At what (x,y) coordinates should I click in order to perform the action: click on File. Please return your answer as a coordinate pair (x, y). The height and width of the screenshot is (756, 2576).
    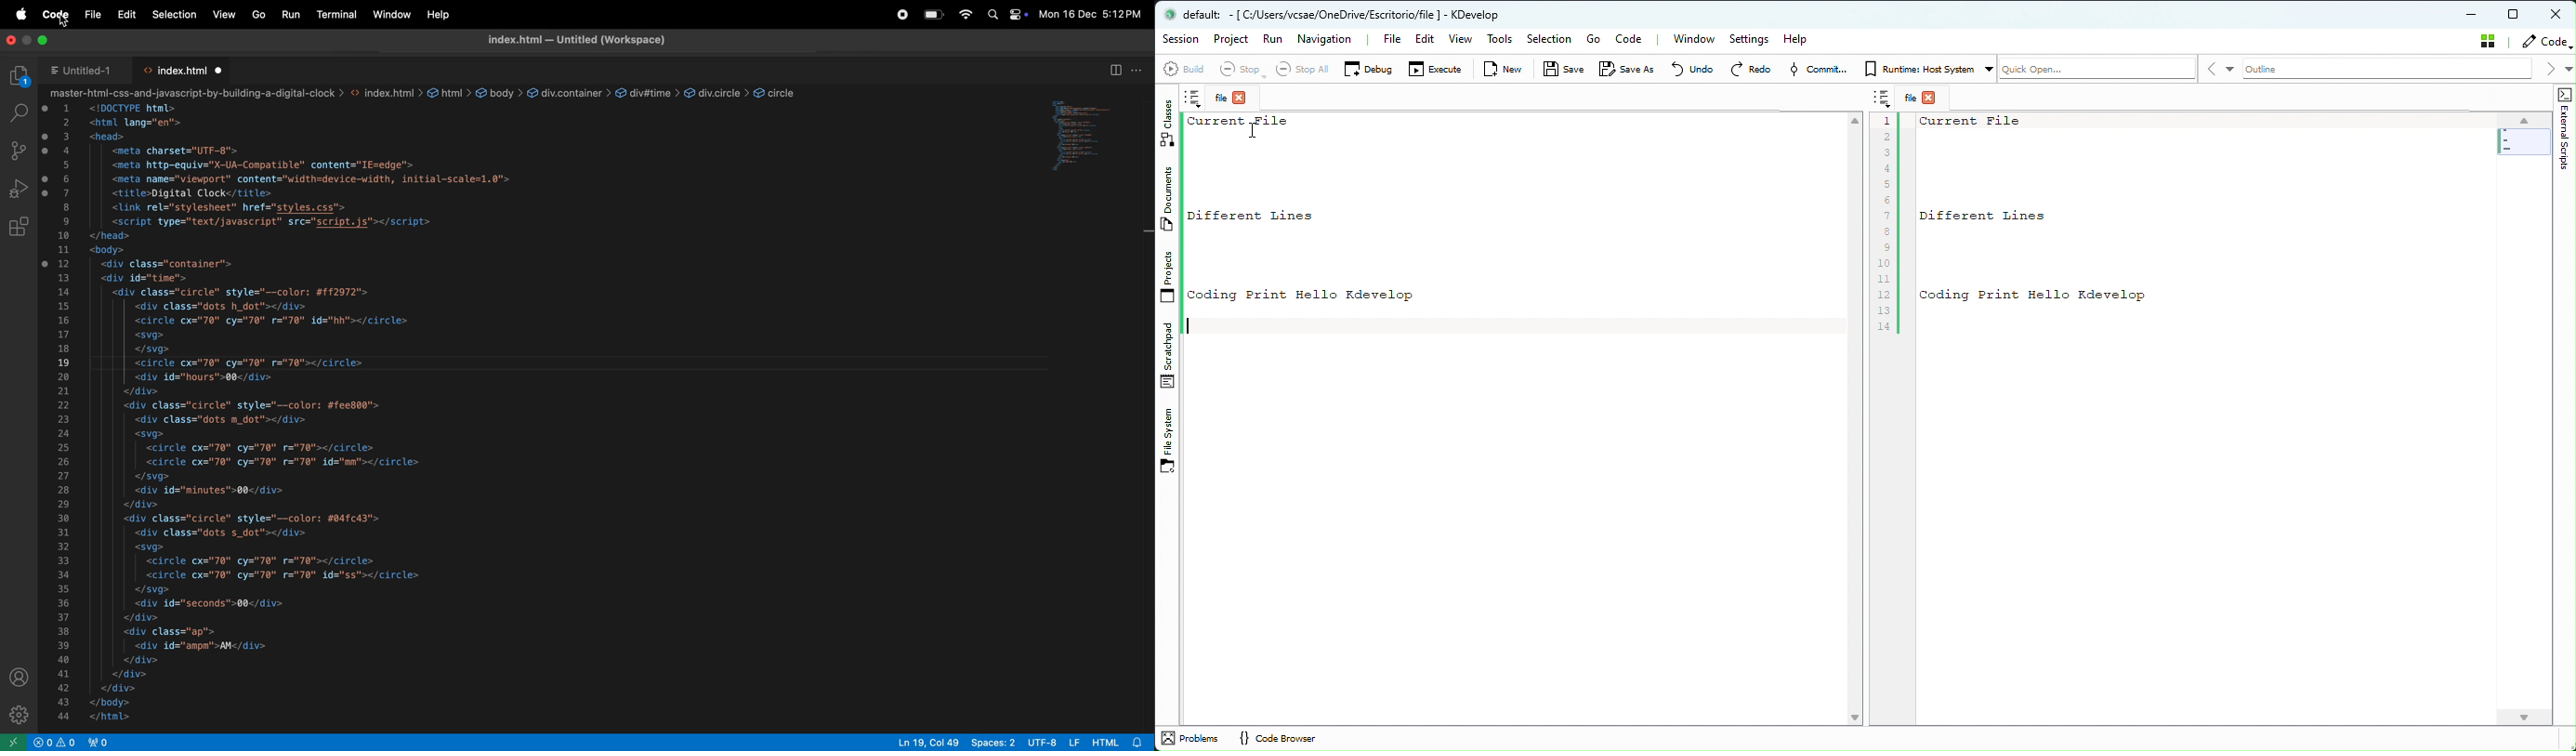
    Looking at the image, I should click on (1232, 99).